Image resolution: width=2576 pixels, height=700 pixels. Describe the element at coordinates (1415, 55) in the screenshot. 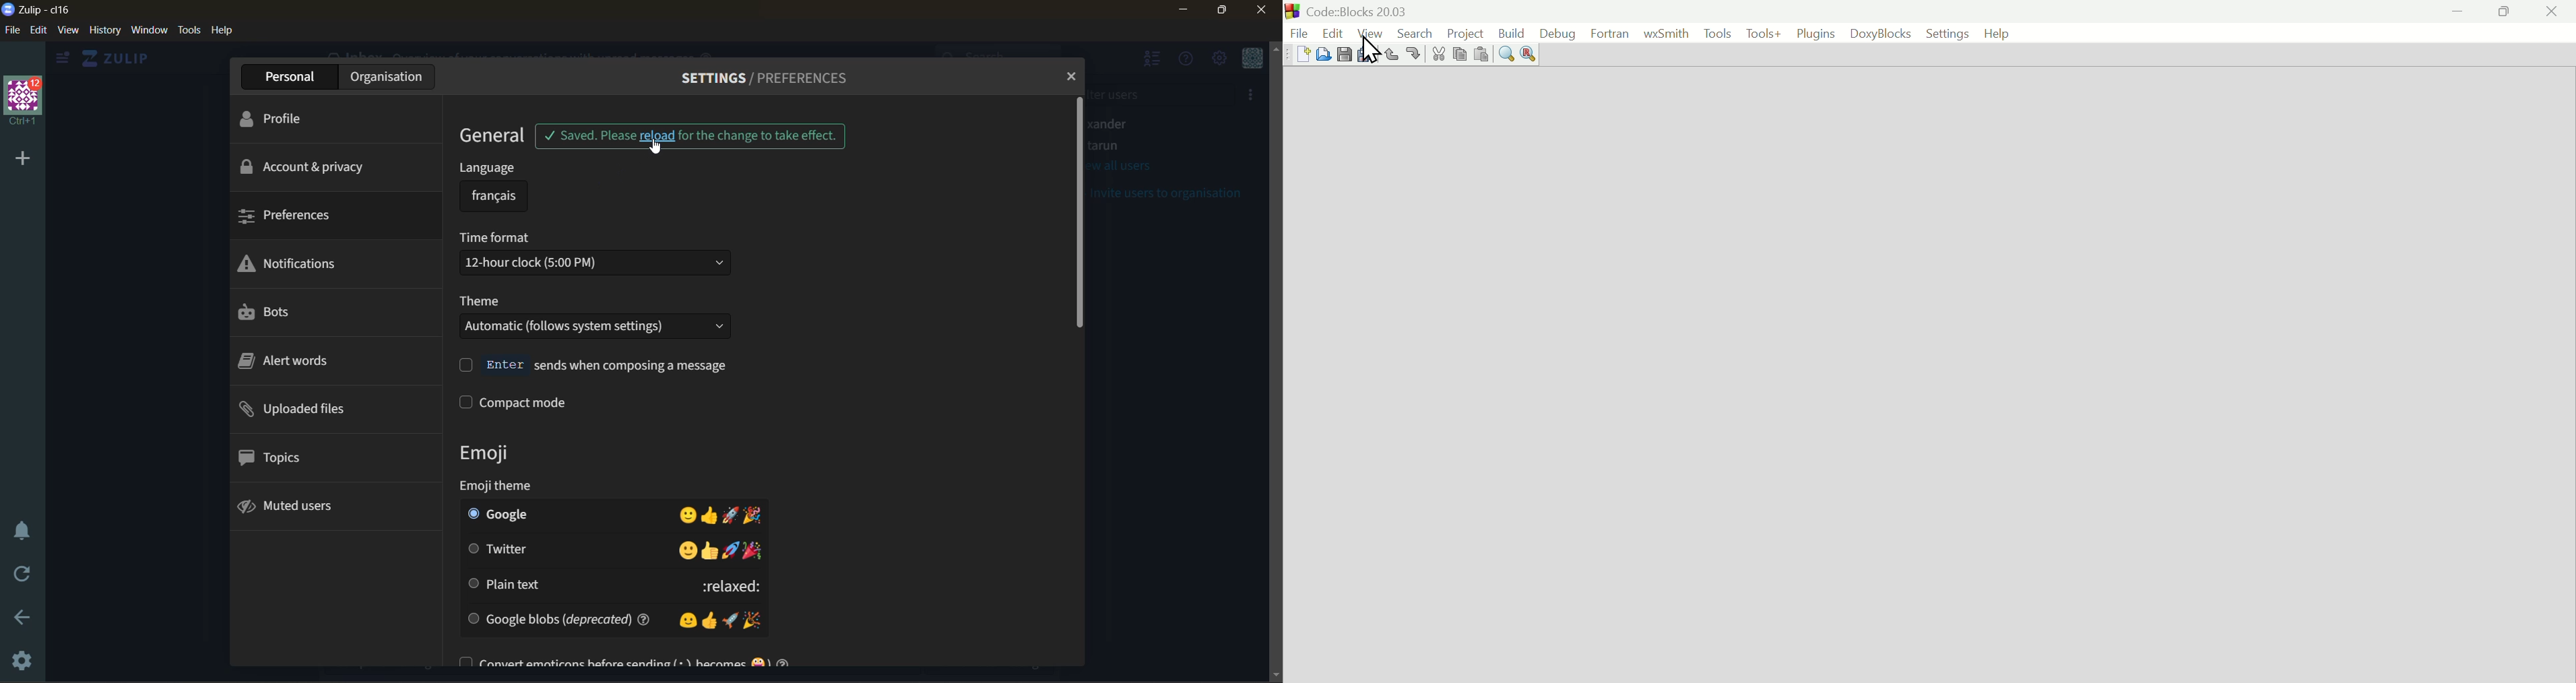

I see `redo` at that location.